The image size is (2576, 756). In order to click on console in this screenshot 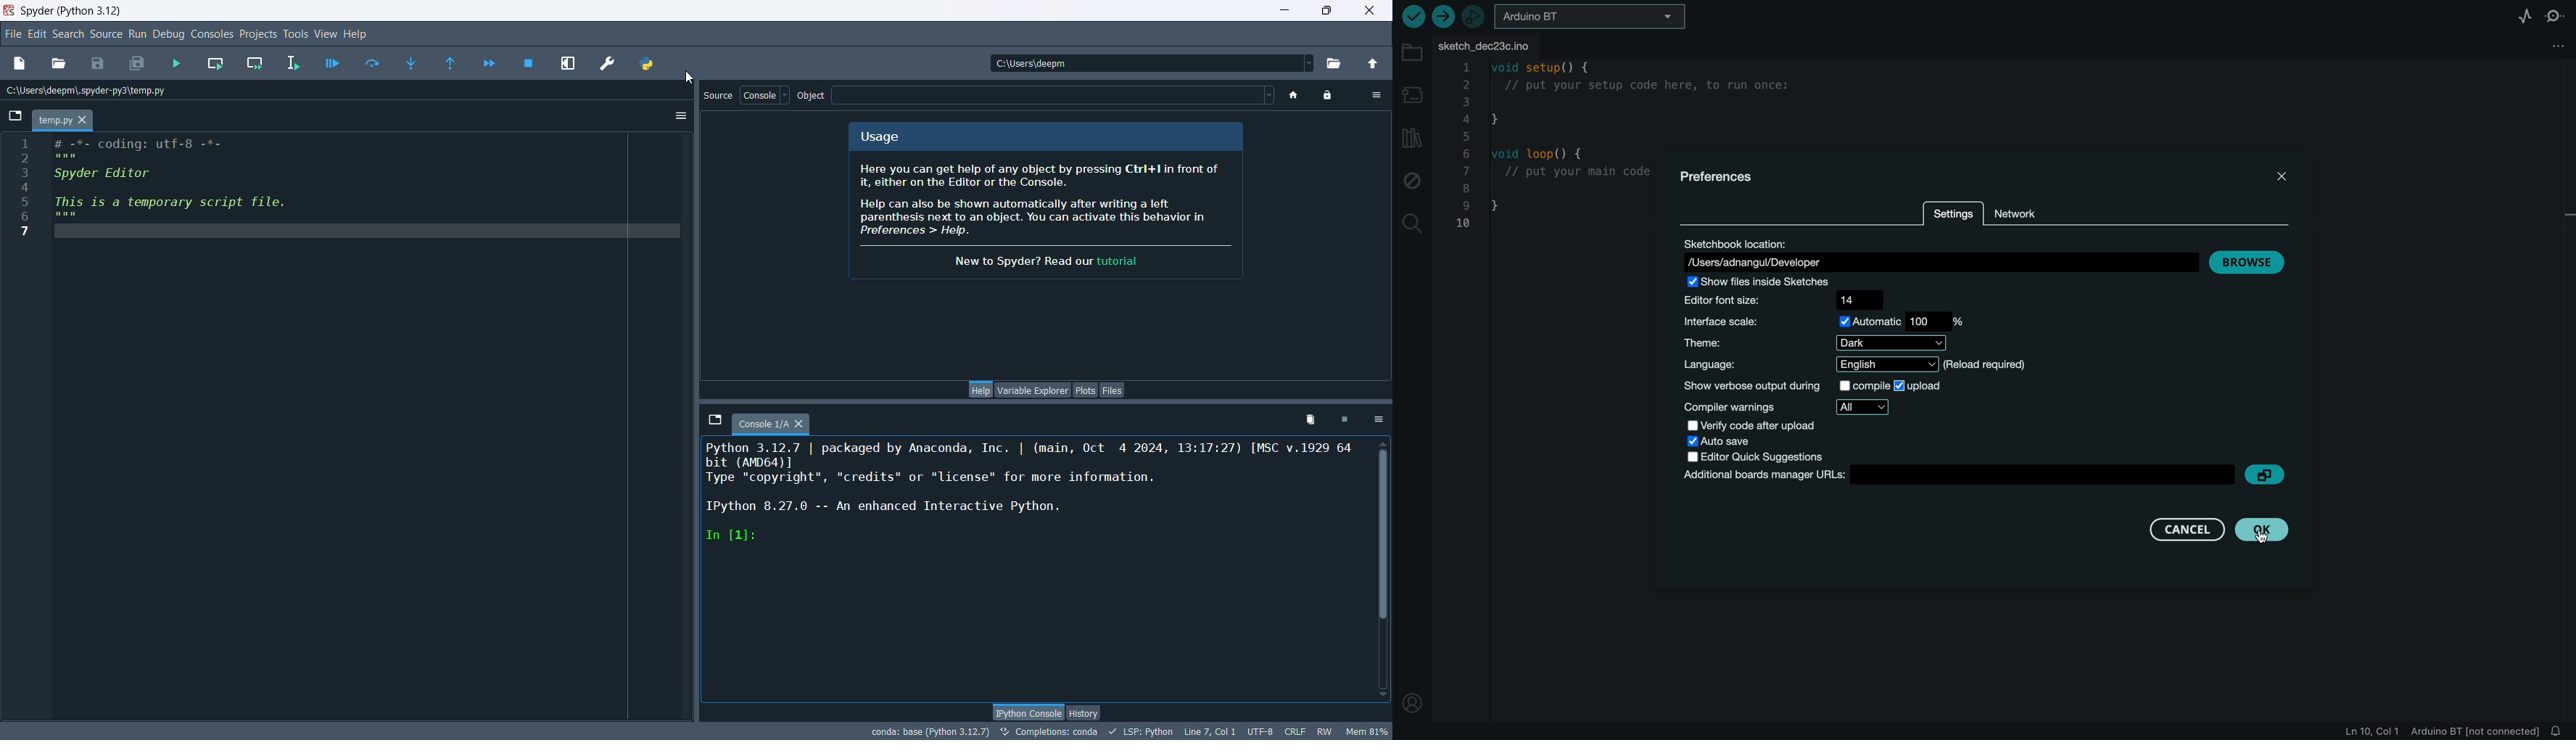, I will do `click(212, 35)`.